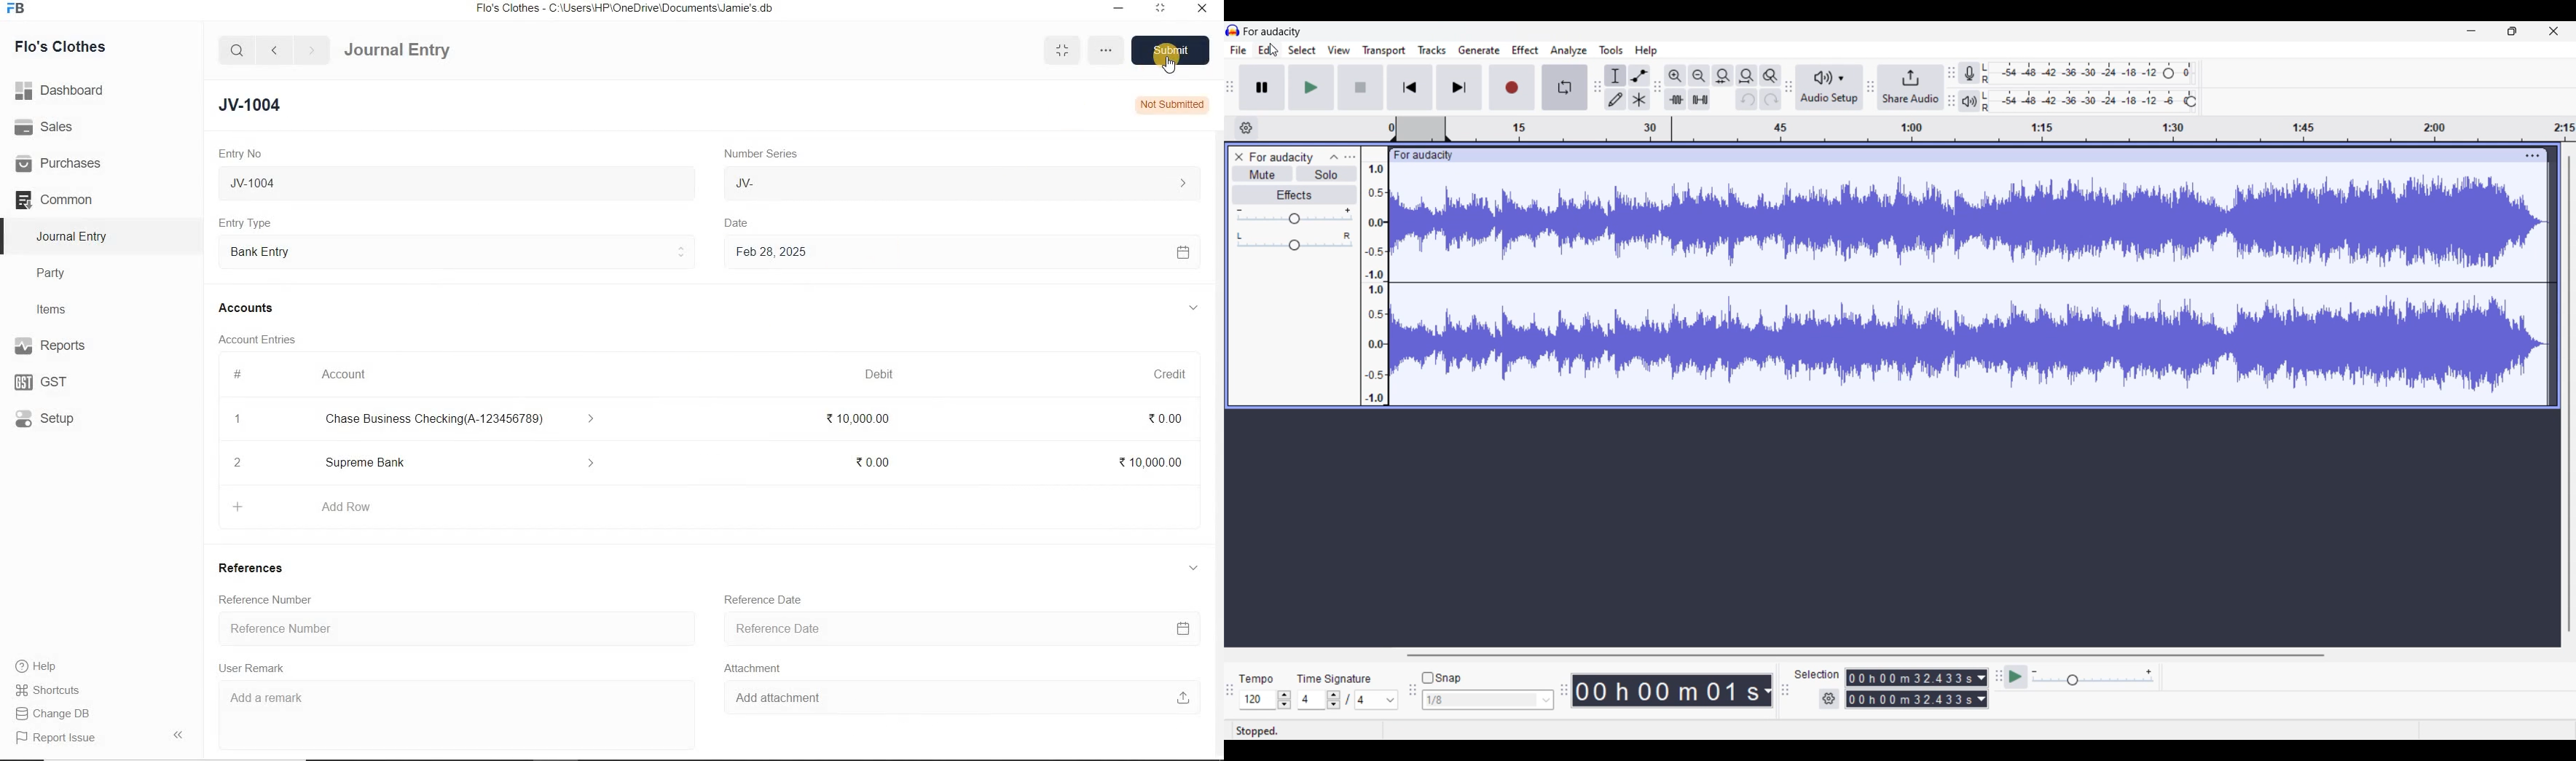 The height and width of the screenshot is (784, 2576). I want to click on Flo's Clothes - C:\Users\HP\OneDrive\Documents\Jamie's.db, so click(626, 10).